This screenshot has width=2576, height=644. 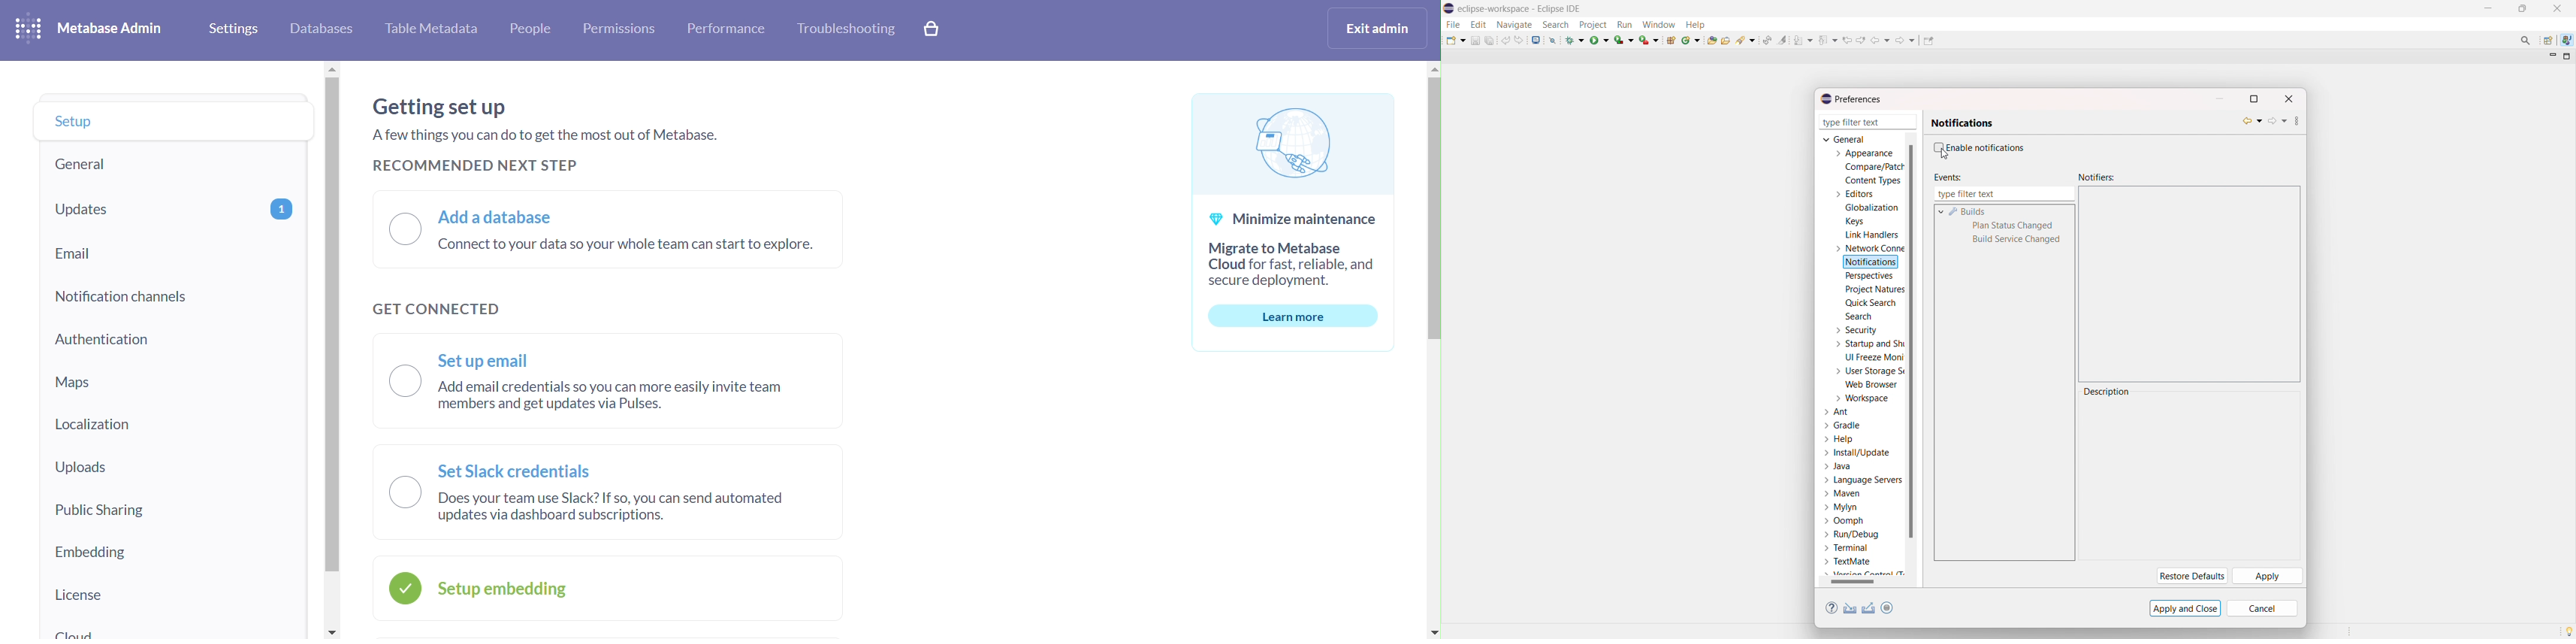 I want to click on type filter text, so click(x=1869, y=122).